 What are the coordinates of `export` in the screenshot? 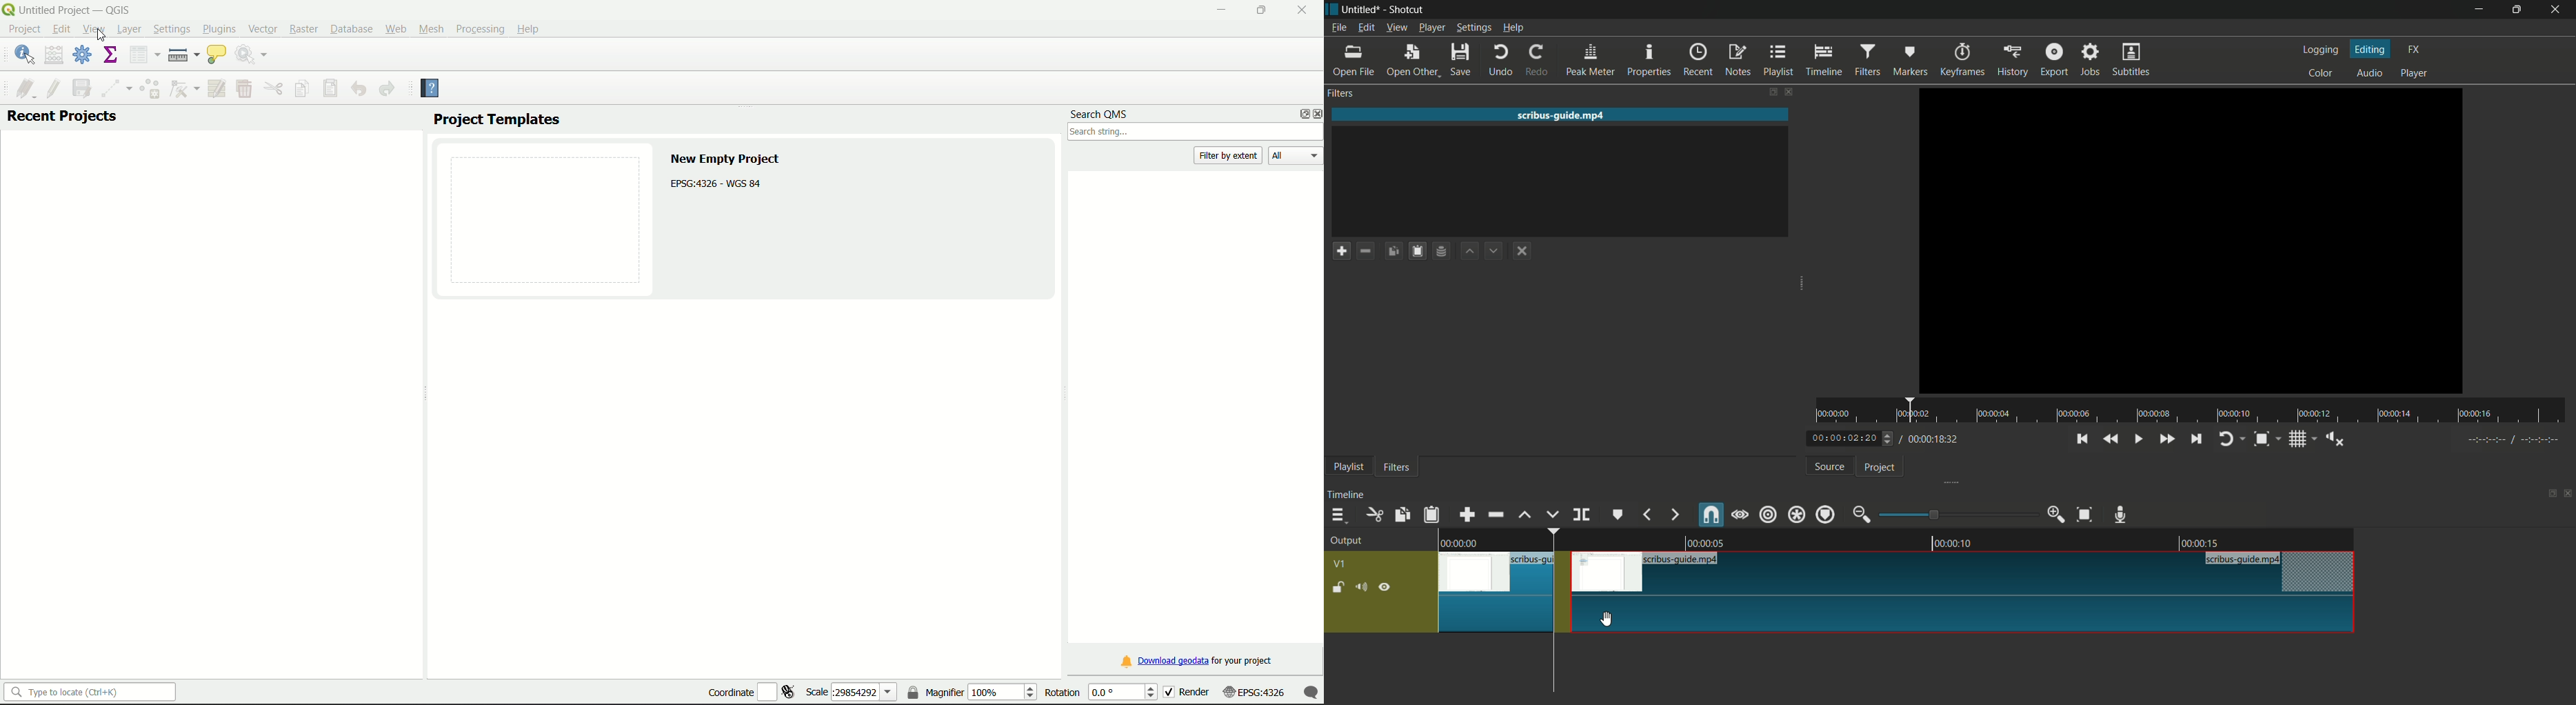 It's located at (2055, 61).